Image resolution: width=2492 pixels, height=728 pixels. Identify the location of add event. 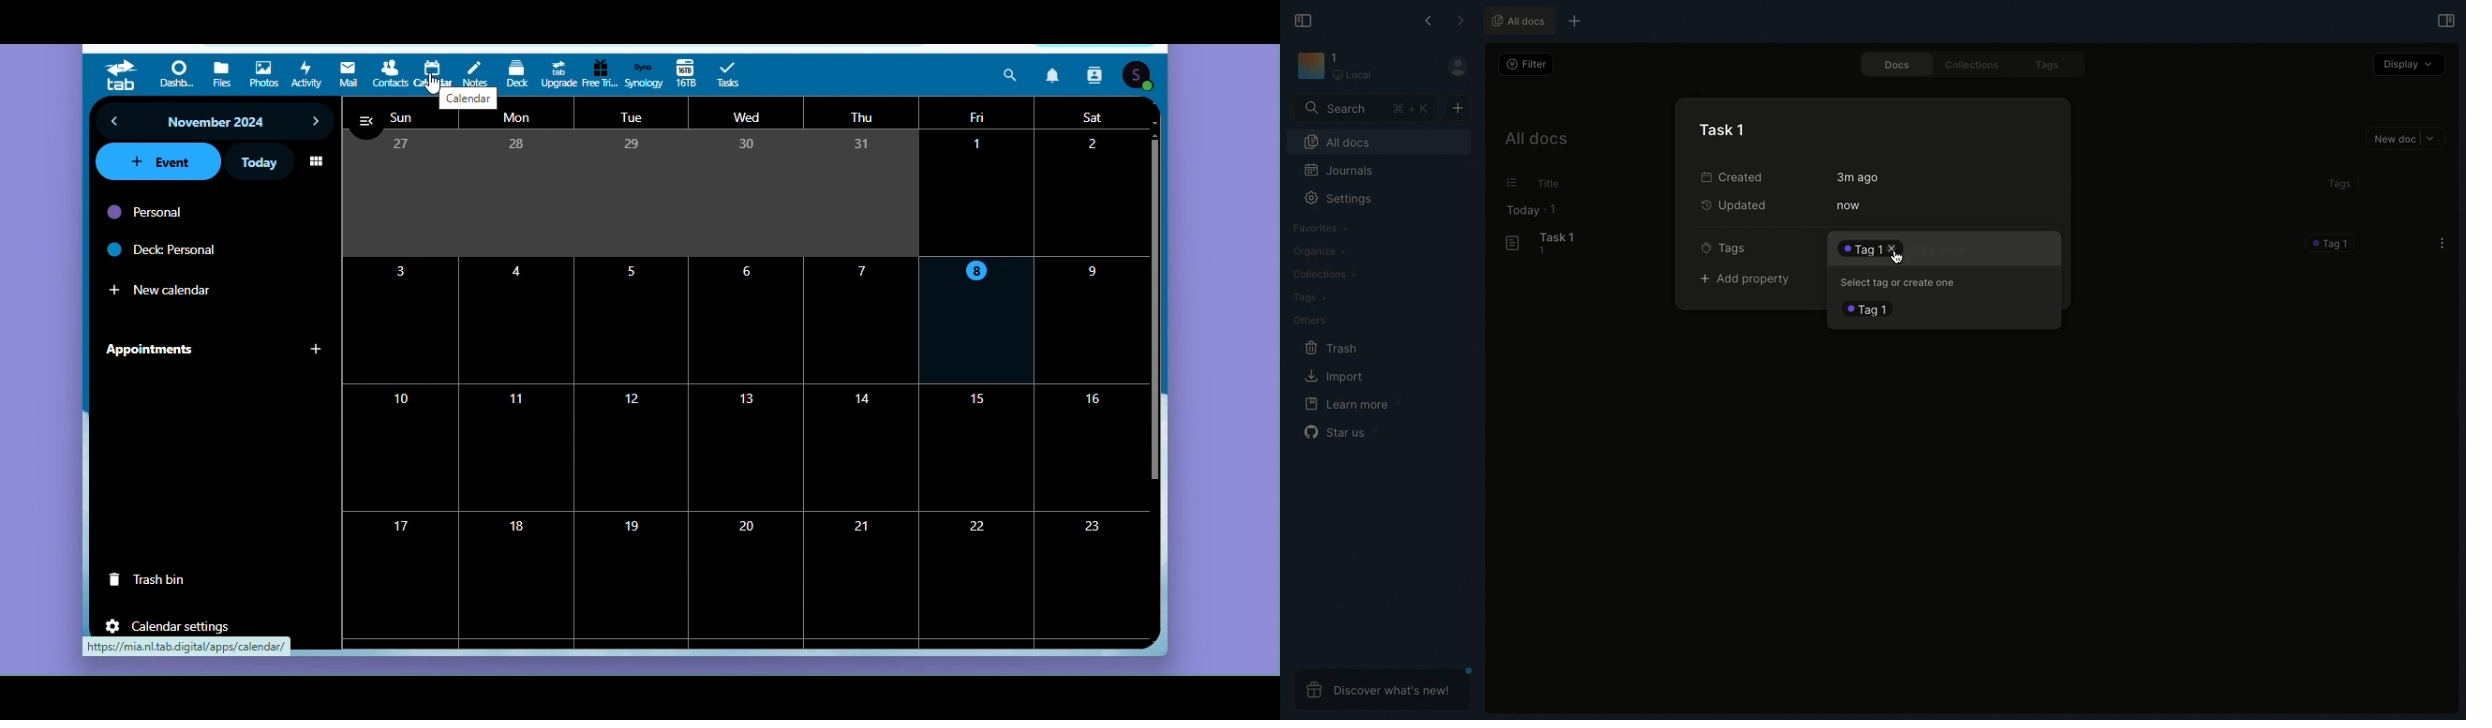
(158, 164).